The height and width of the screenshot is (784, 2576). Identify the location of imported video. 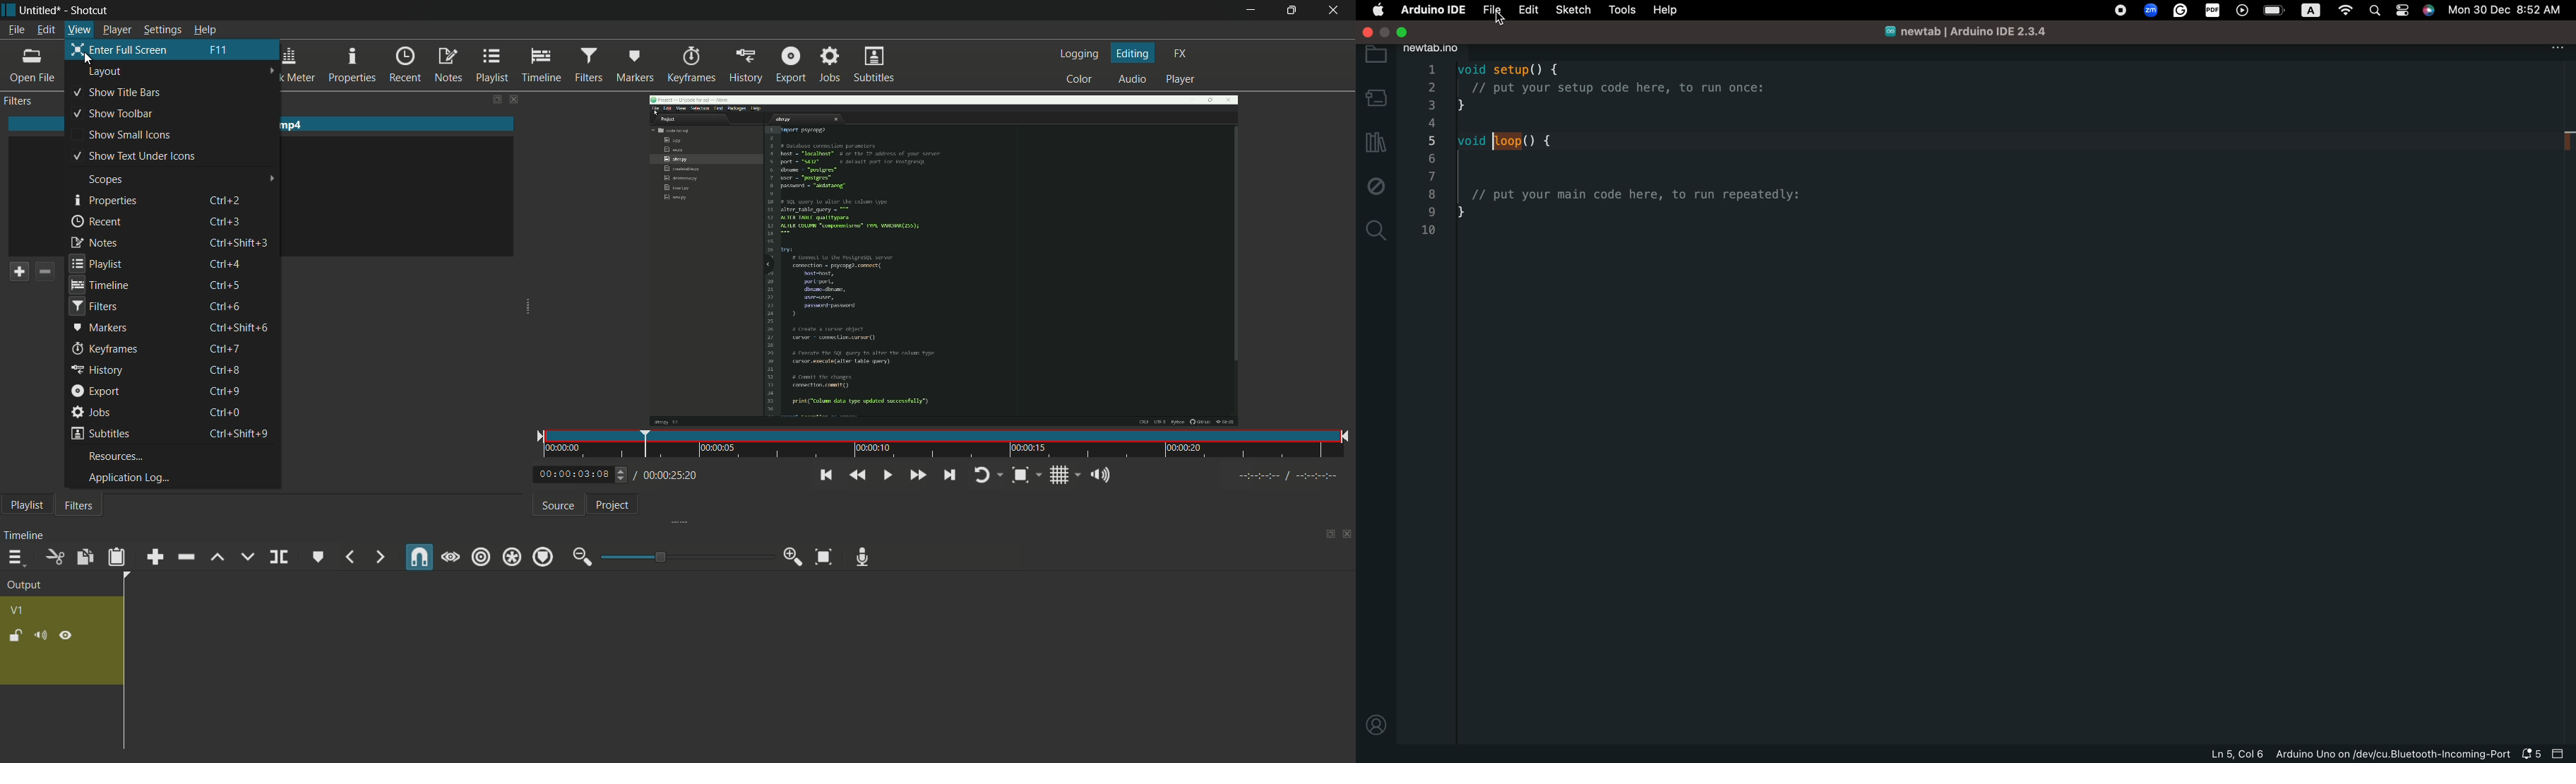
(935, 261).